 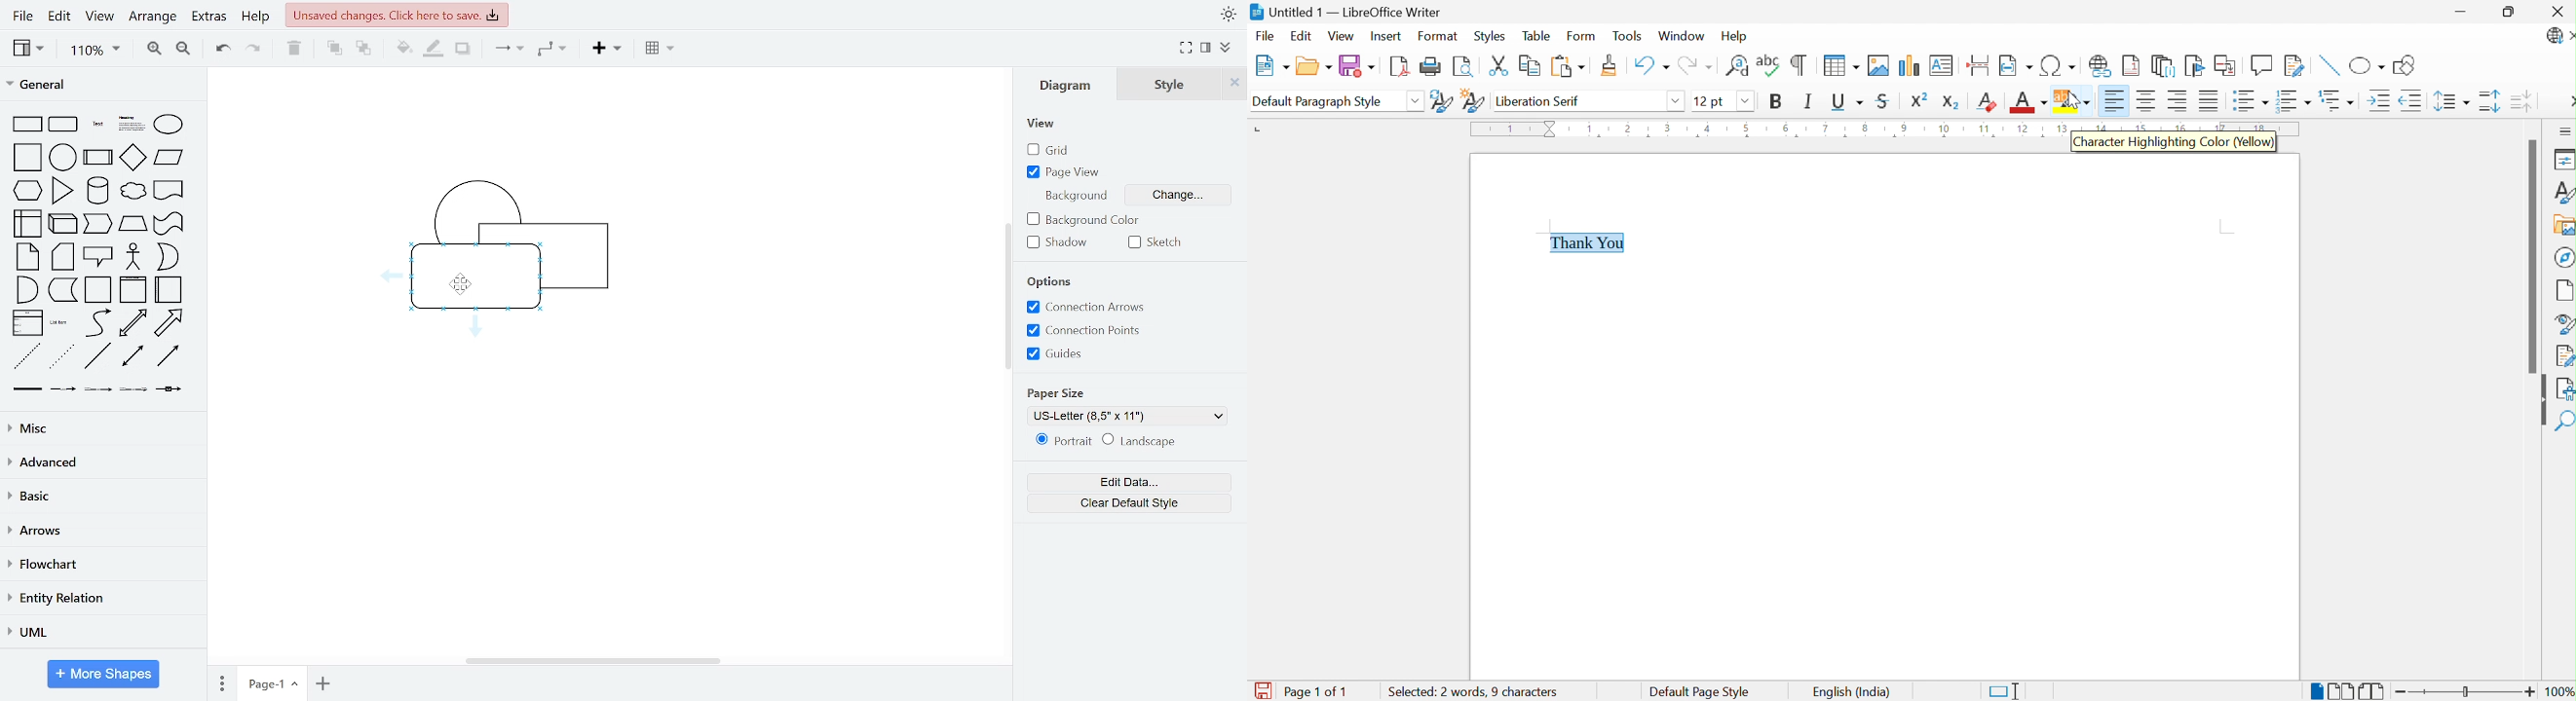 What do you see at coordinates (21, 16) in the screenshot?
I see `file` at bounding box center [21, 16].